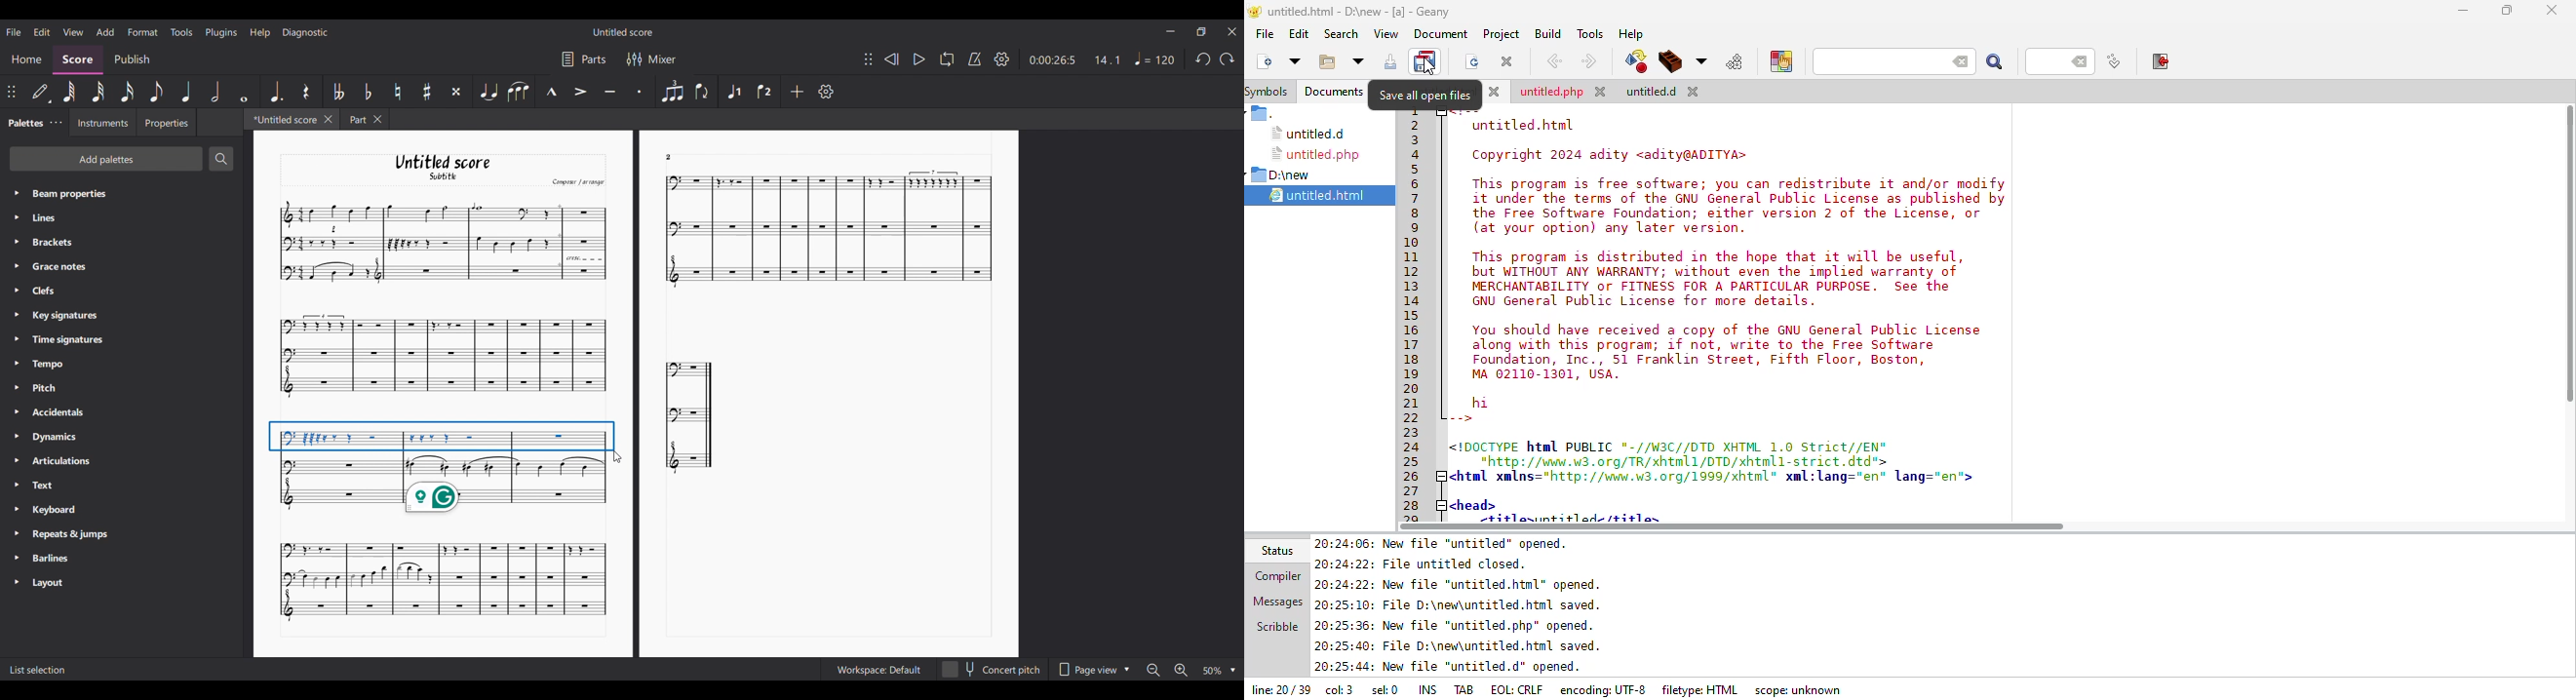 The height and width of the screenshot is (700, 2576). I want to click on 0:00:26:5 14.1, so click(1079, 59).